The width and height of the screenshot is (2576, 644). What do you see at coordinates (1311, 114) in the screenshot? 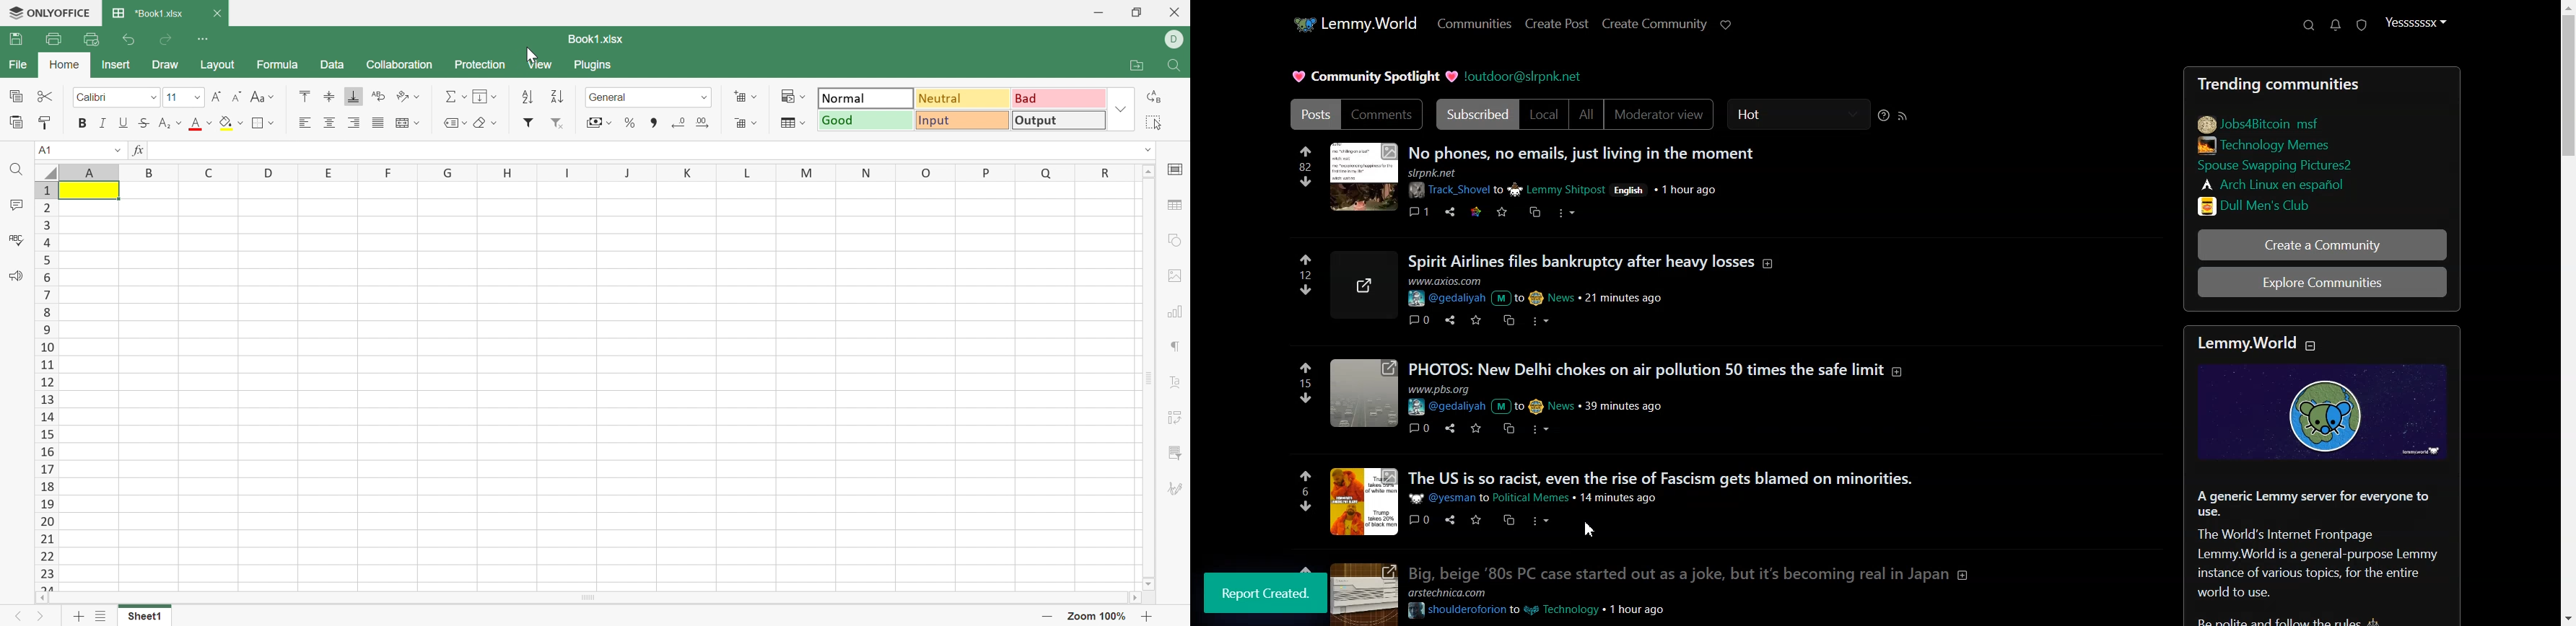
I see `Post` at bounding box center [1311, 114].